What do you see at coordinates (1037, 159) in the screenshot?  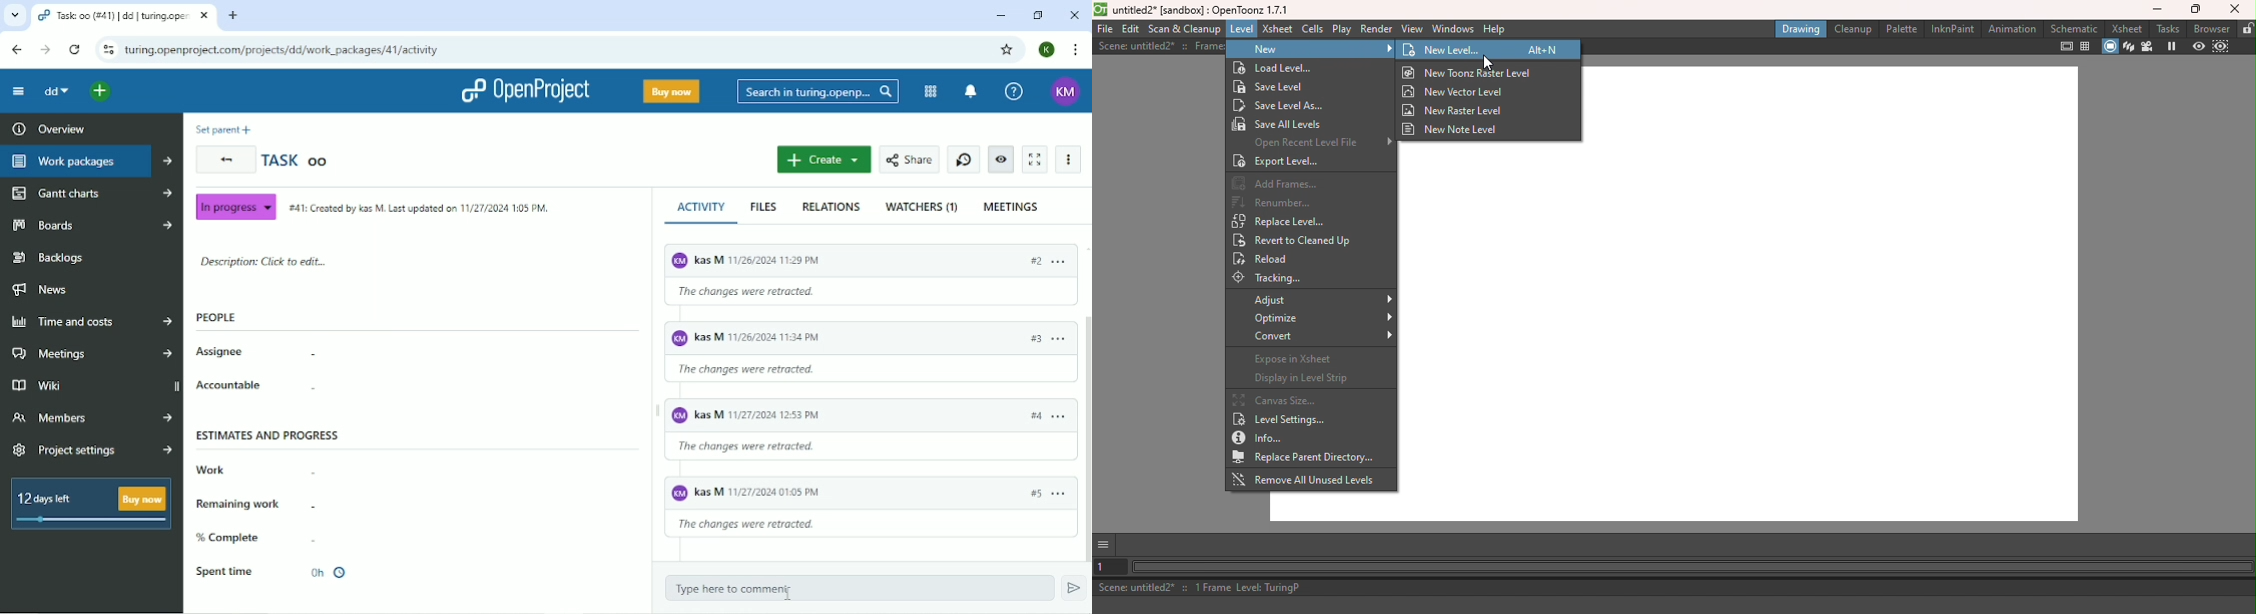 I see `Activate zen mode` at bounding box center [1037, 159].